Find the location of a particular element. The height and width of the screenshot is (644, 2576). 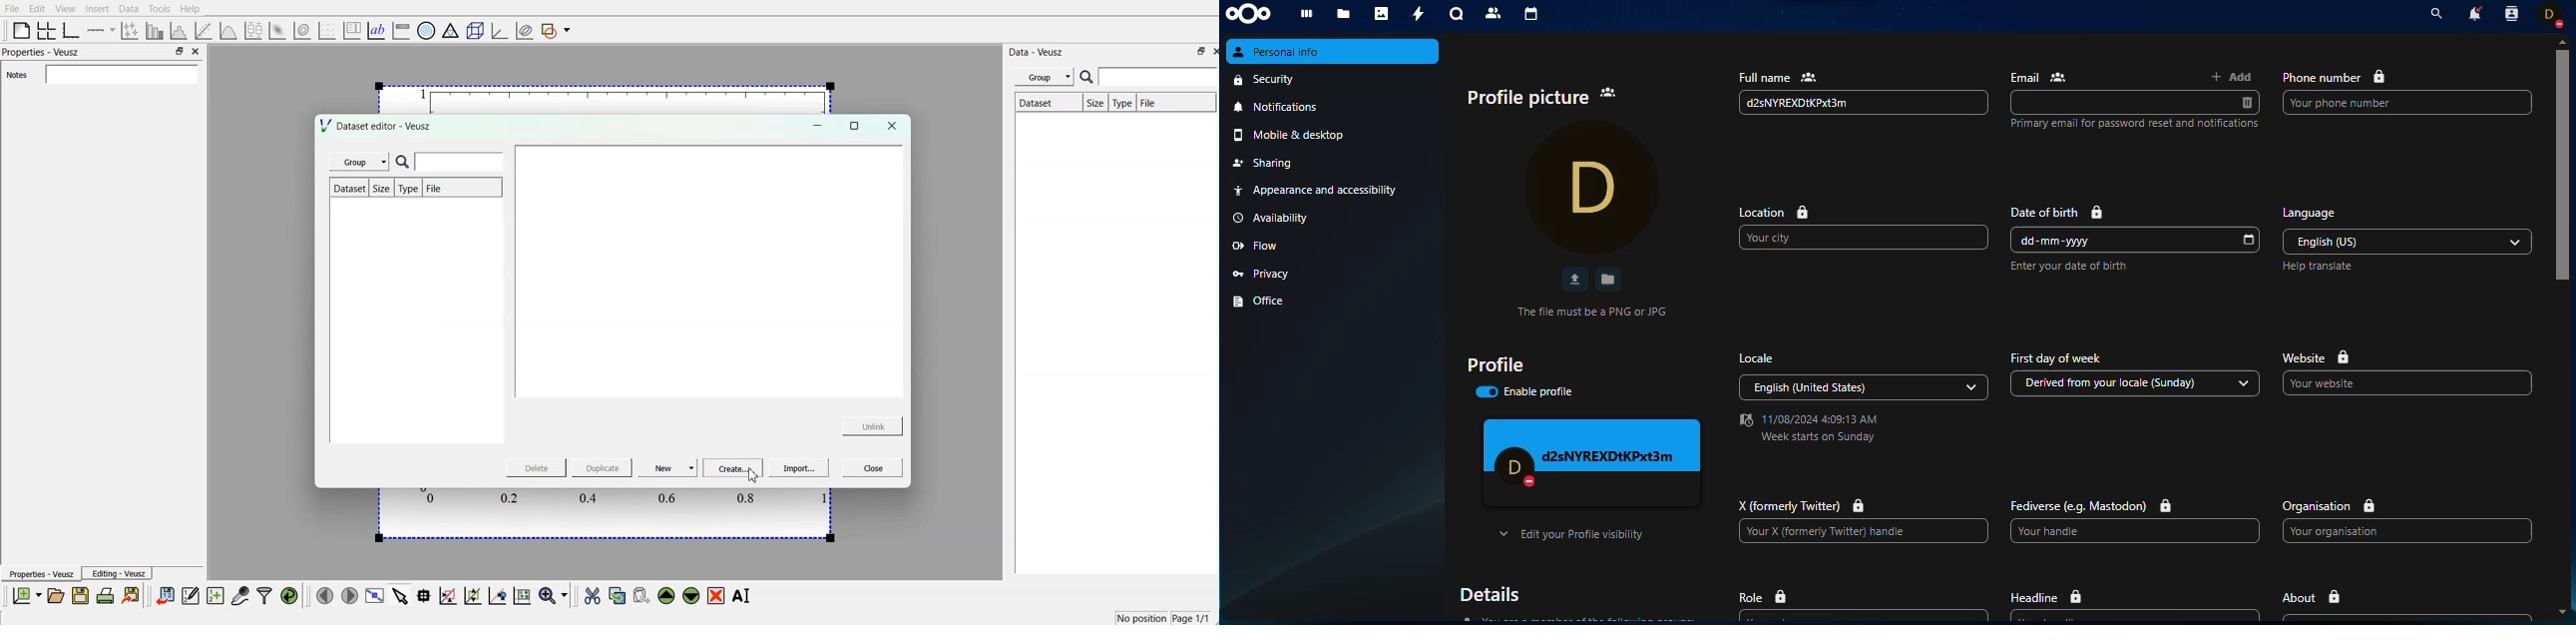

Dataset is located at coordinates (348, 188).